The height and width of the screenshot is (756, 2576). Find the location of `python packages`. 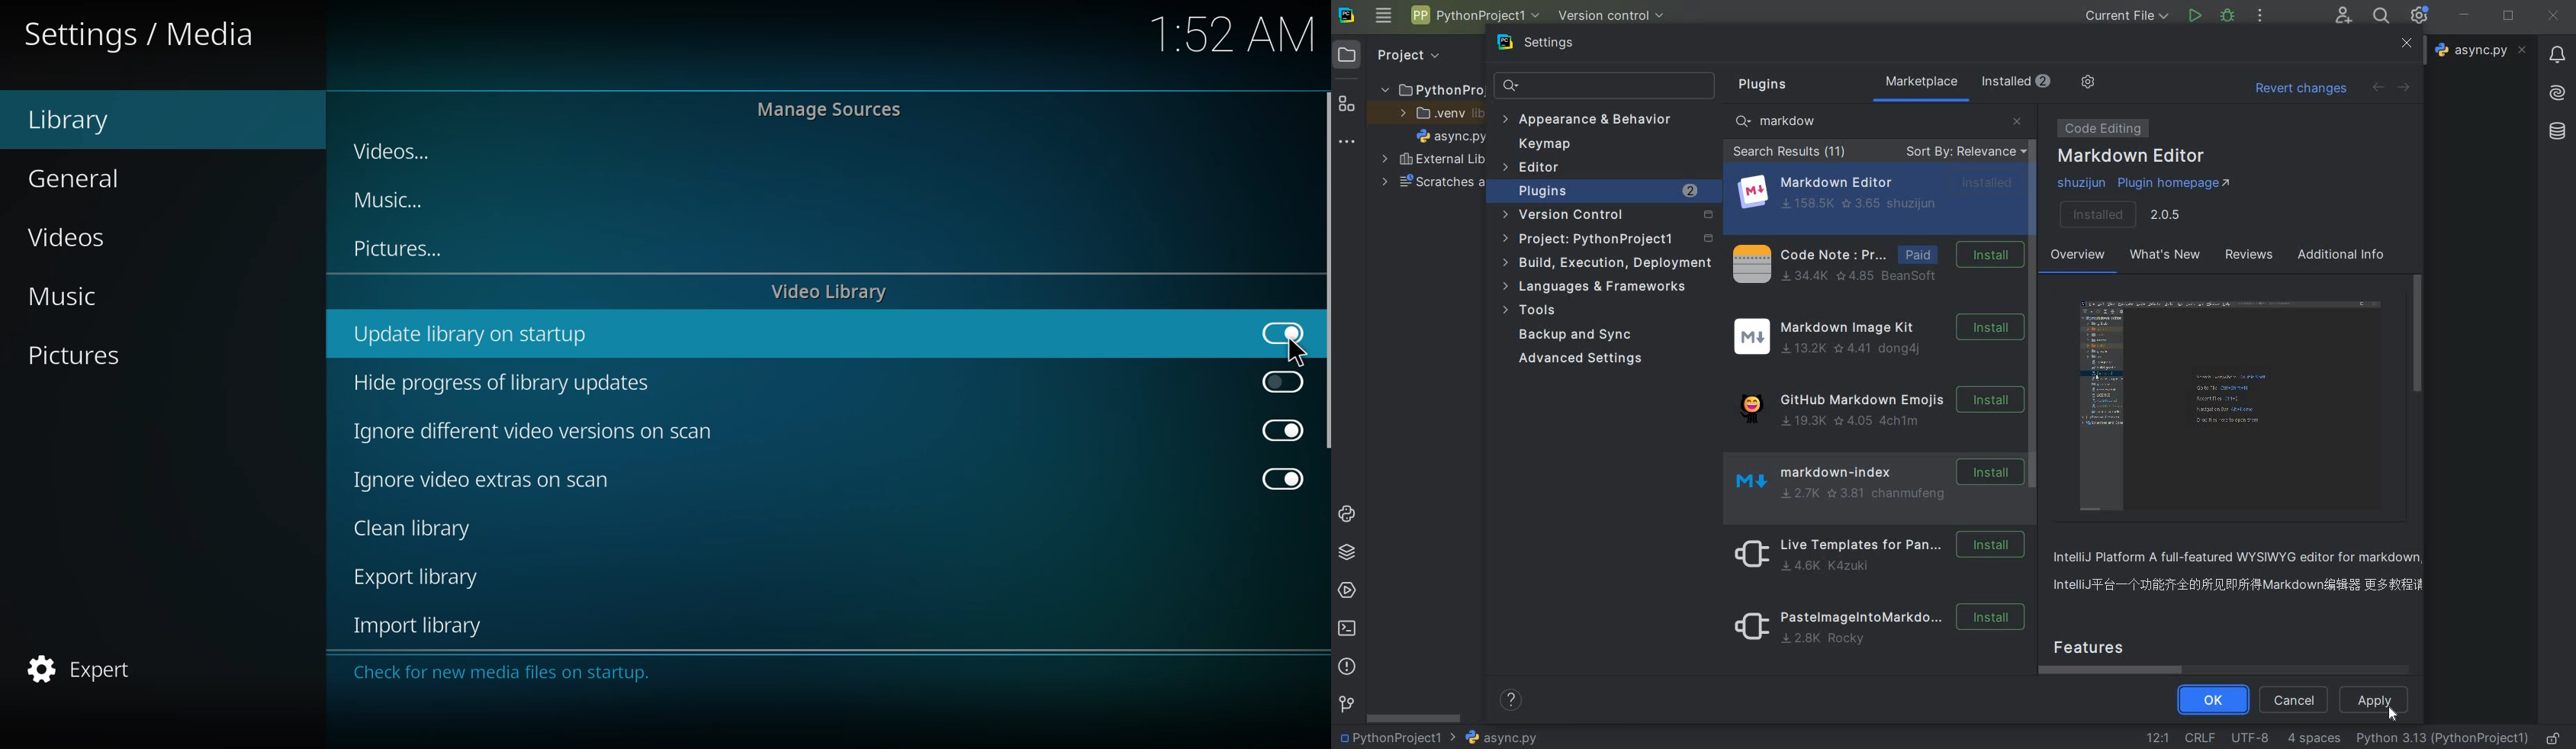

python packages is located at coordinates (1346, 554).